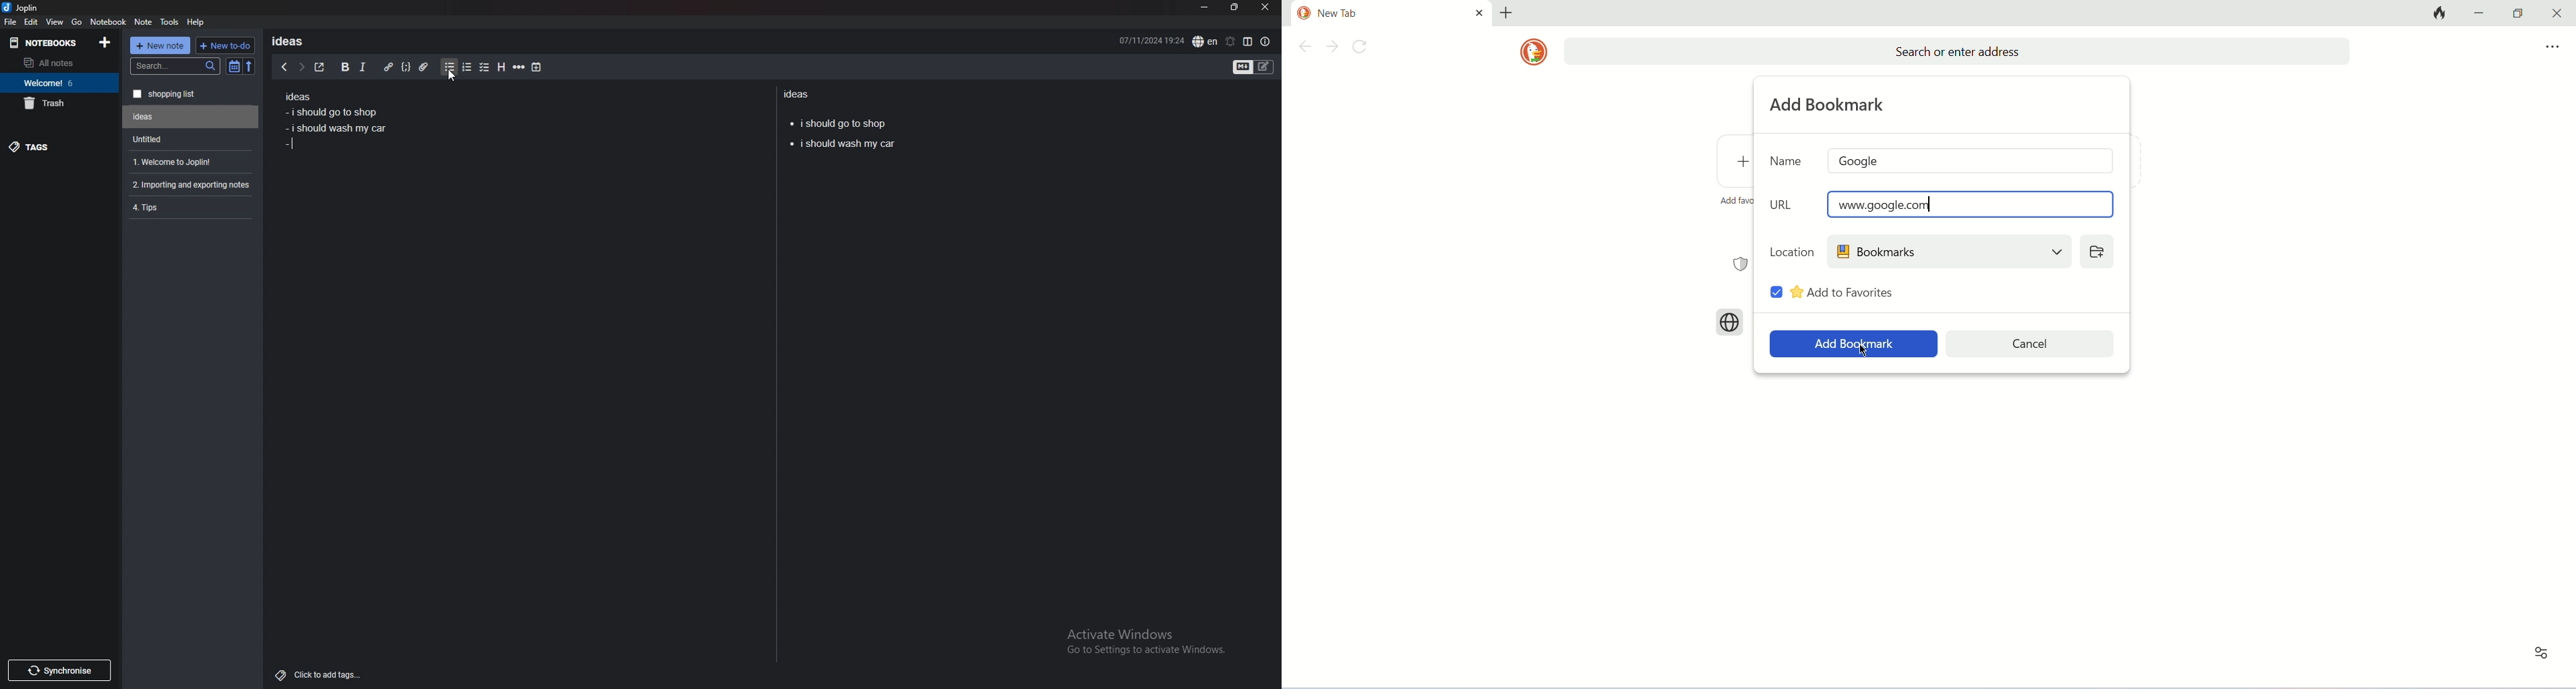 This screenshot has width=2576, height=700. I want to click on heading, so click(500, 67).